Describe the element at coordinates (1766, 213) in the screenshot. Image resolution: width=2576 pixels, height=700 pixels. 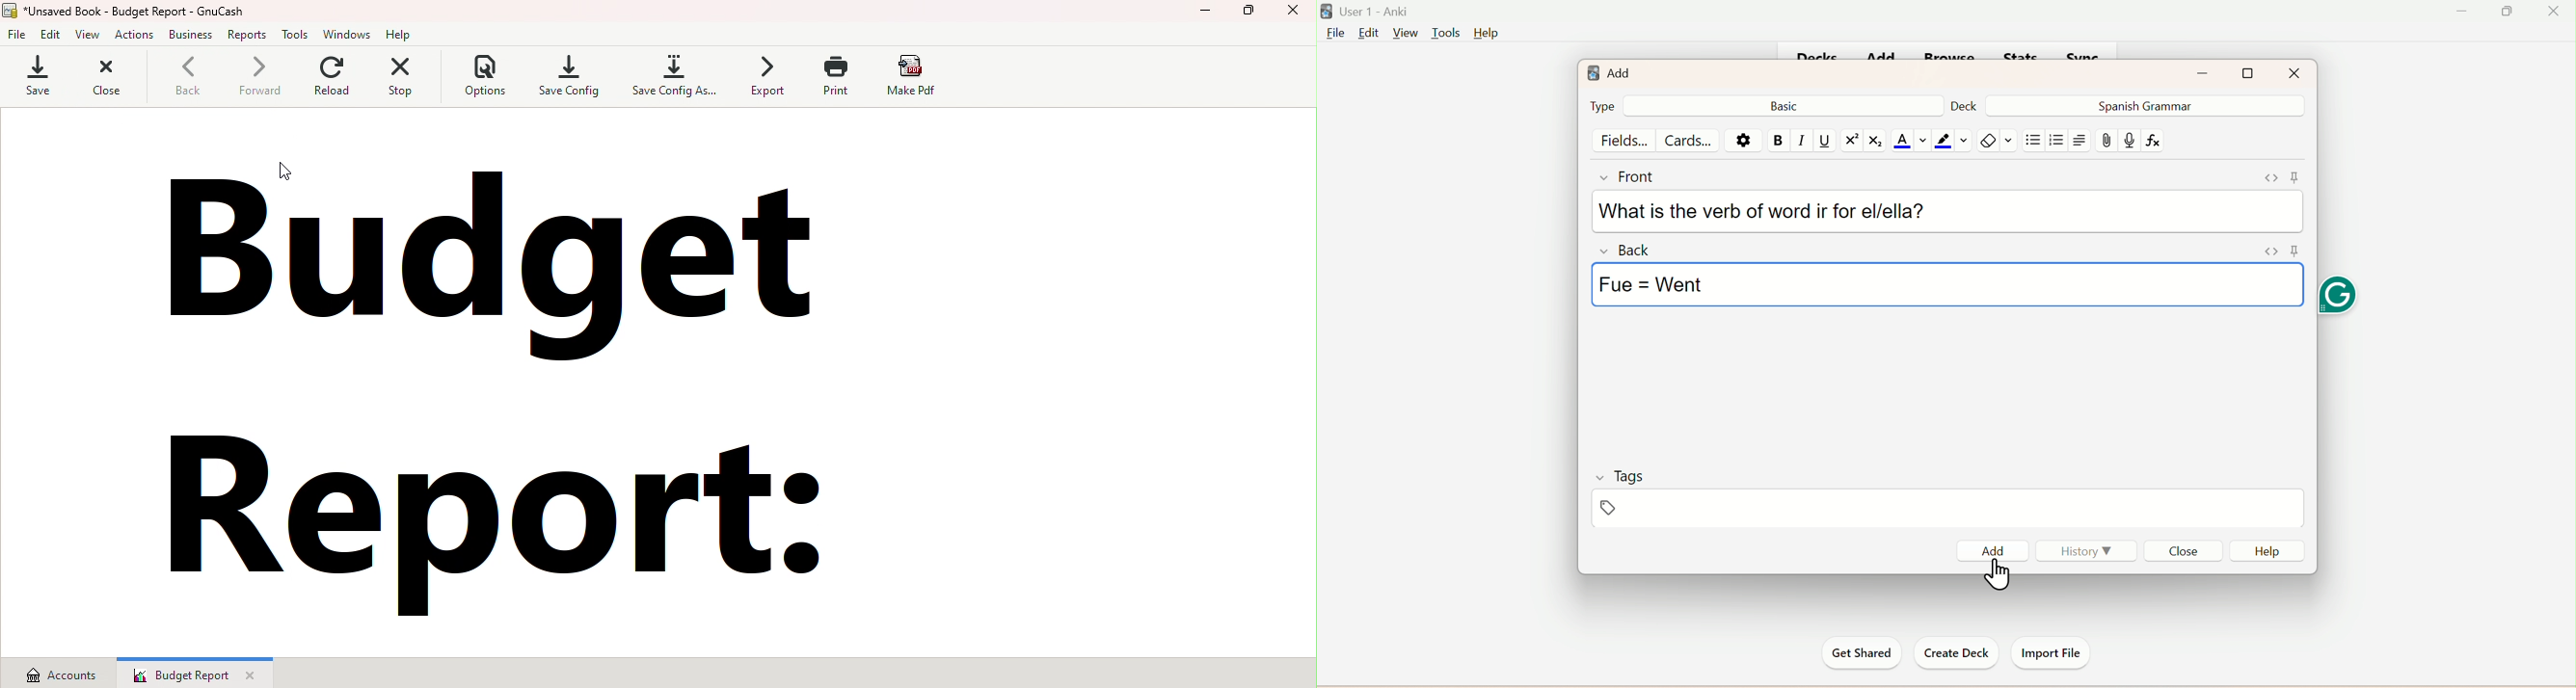
I see `What is the verb of word ir for el/ella?` at that location.